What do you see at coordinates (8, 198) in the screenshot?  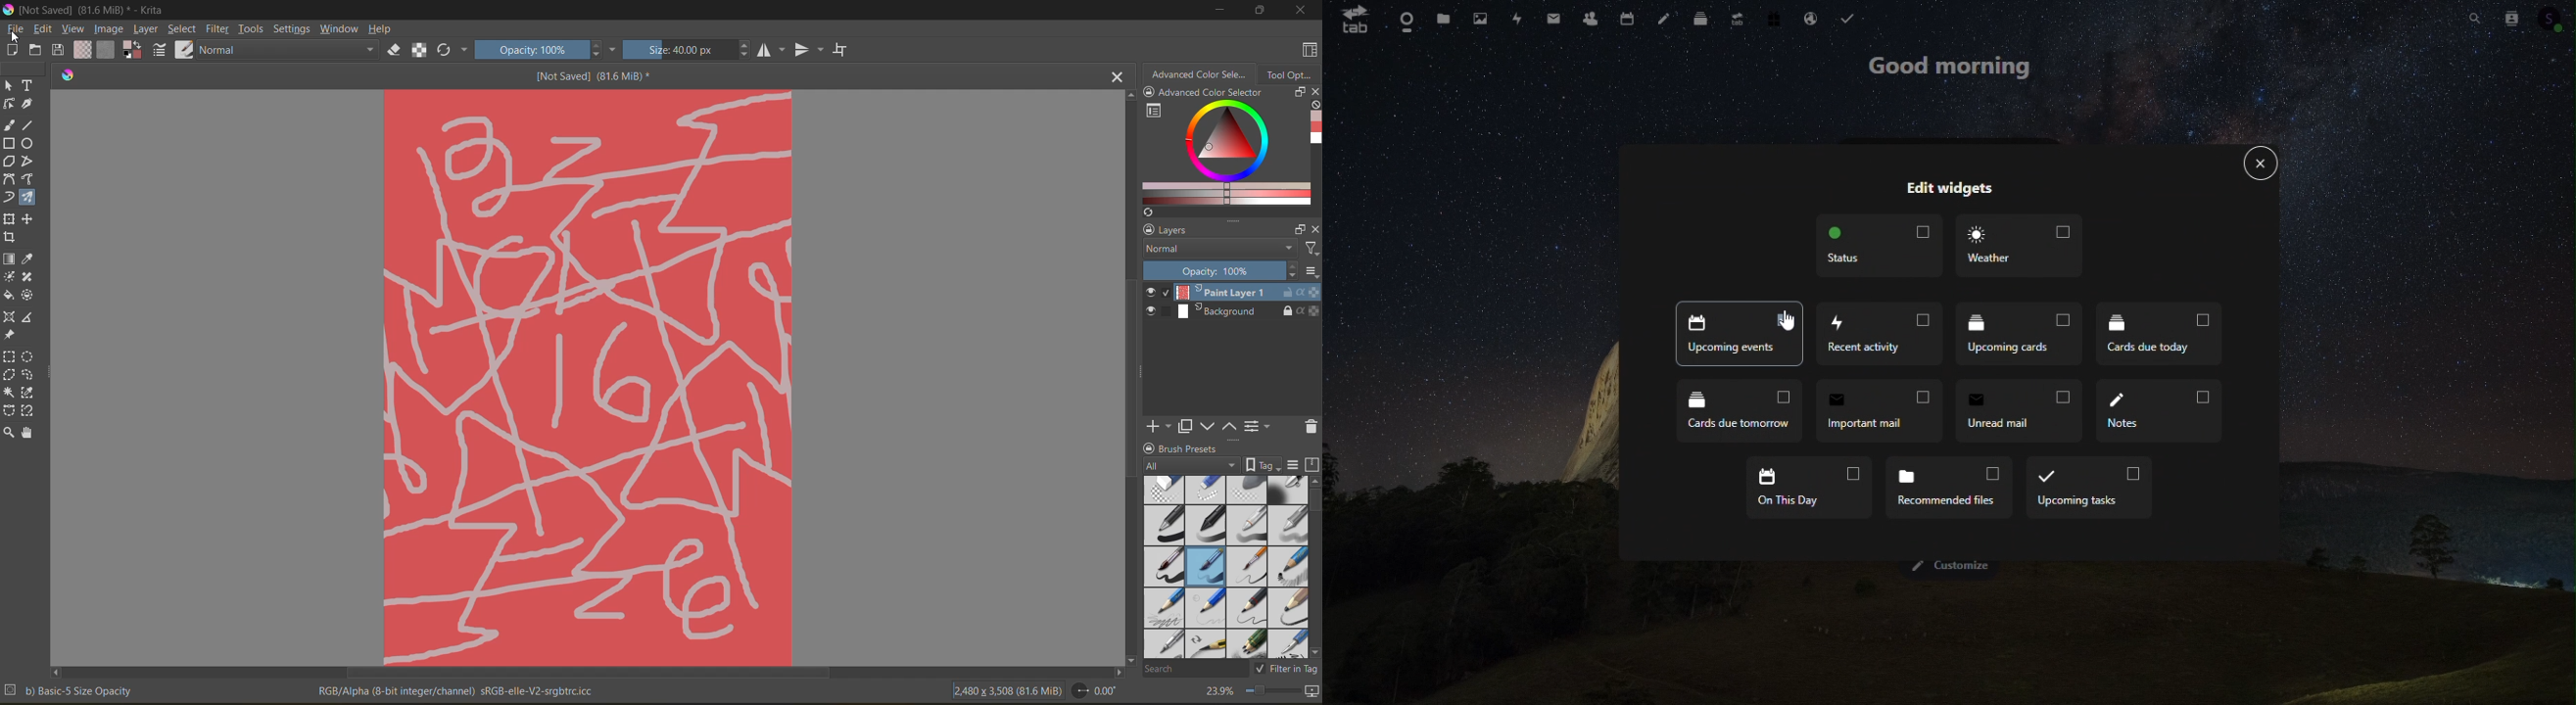 I see `tool` at bounding box center [8, 198].